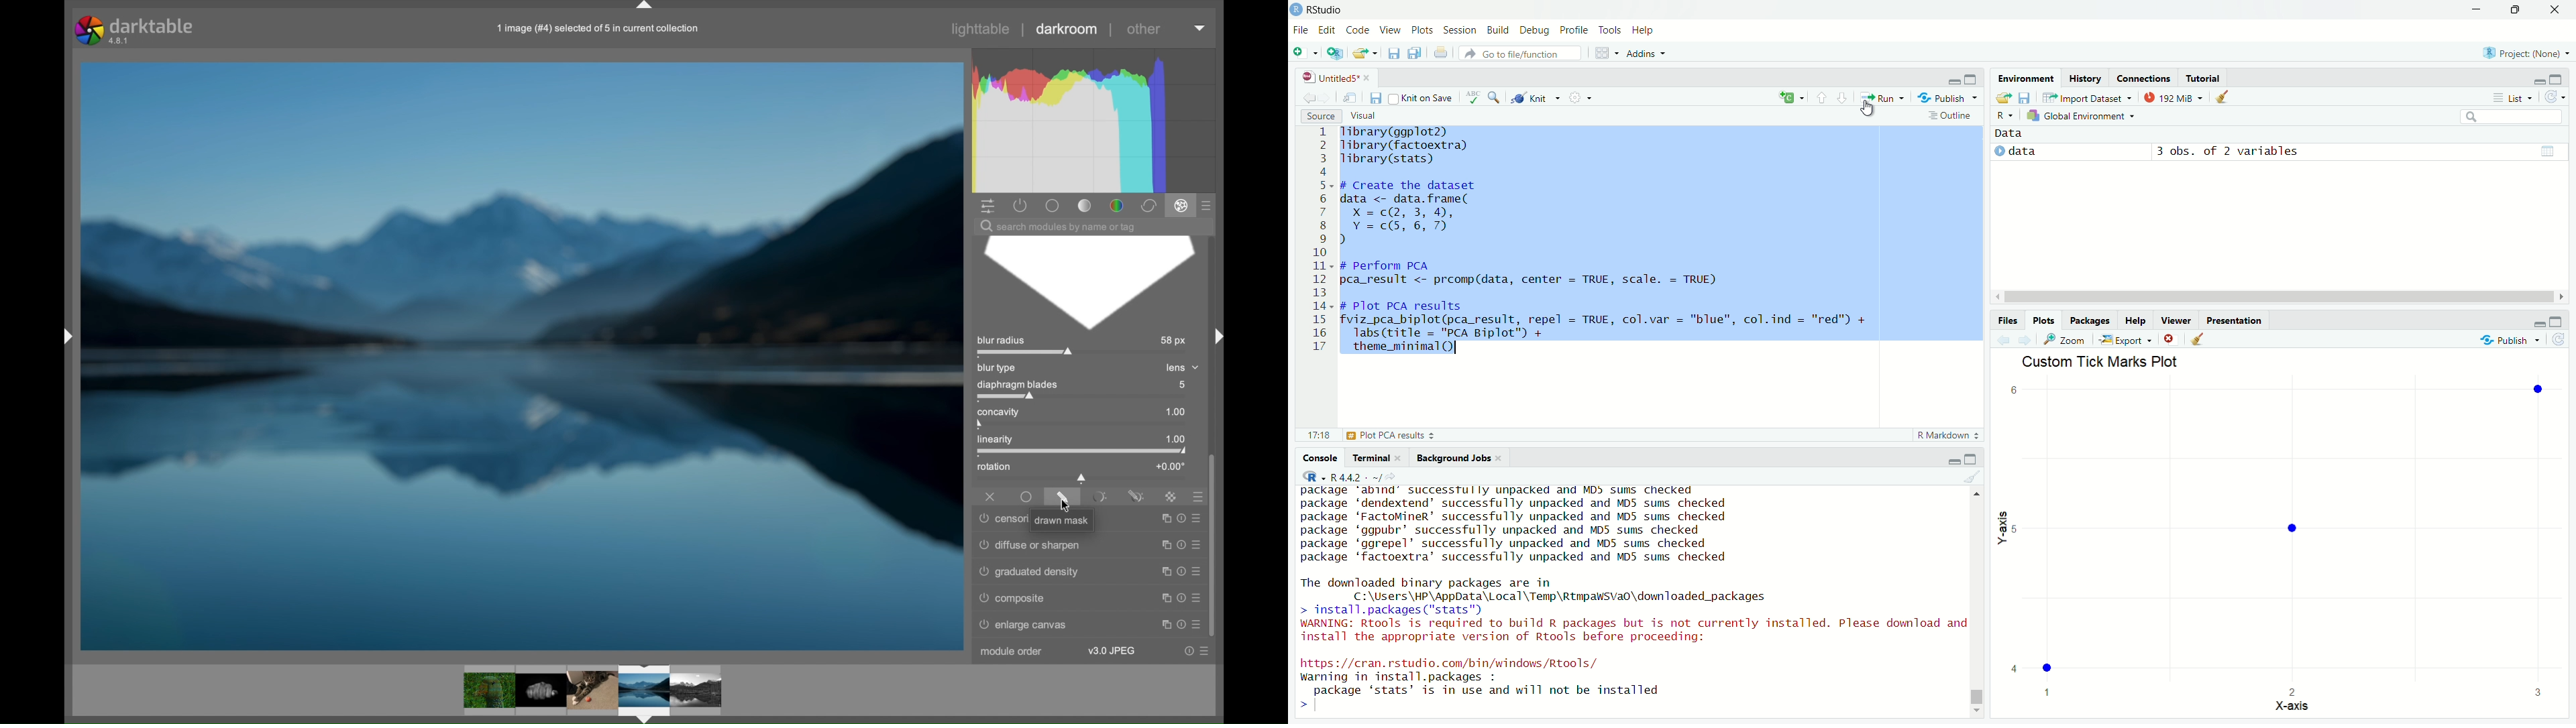 Image resolution: width=2576 pixels, height=728 pixels. Describe the element at coordinates (2177, 320) in the screenshot. I see `Viewer` at that location.